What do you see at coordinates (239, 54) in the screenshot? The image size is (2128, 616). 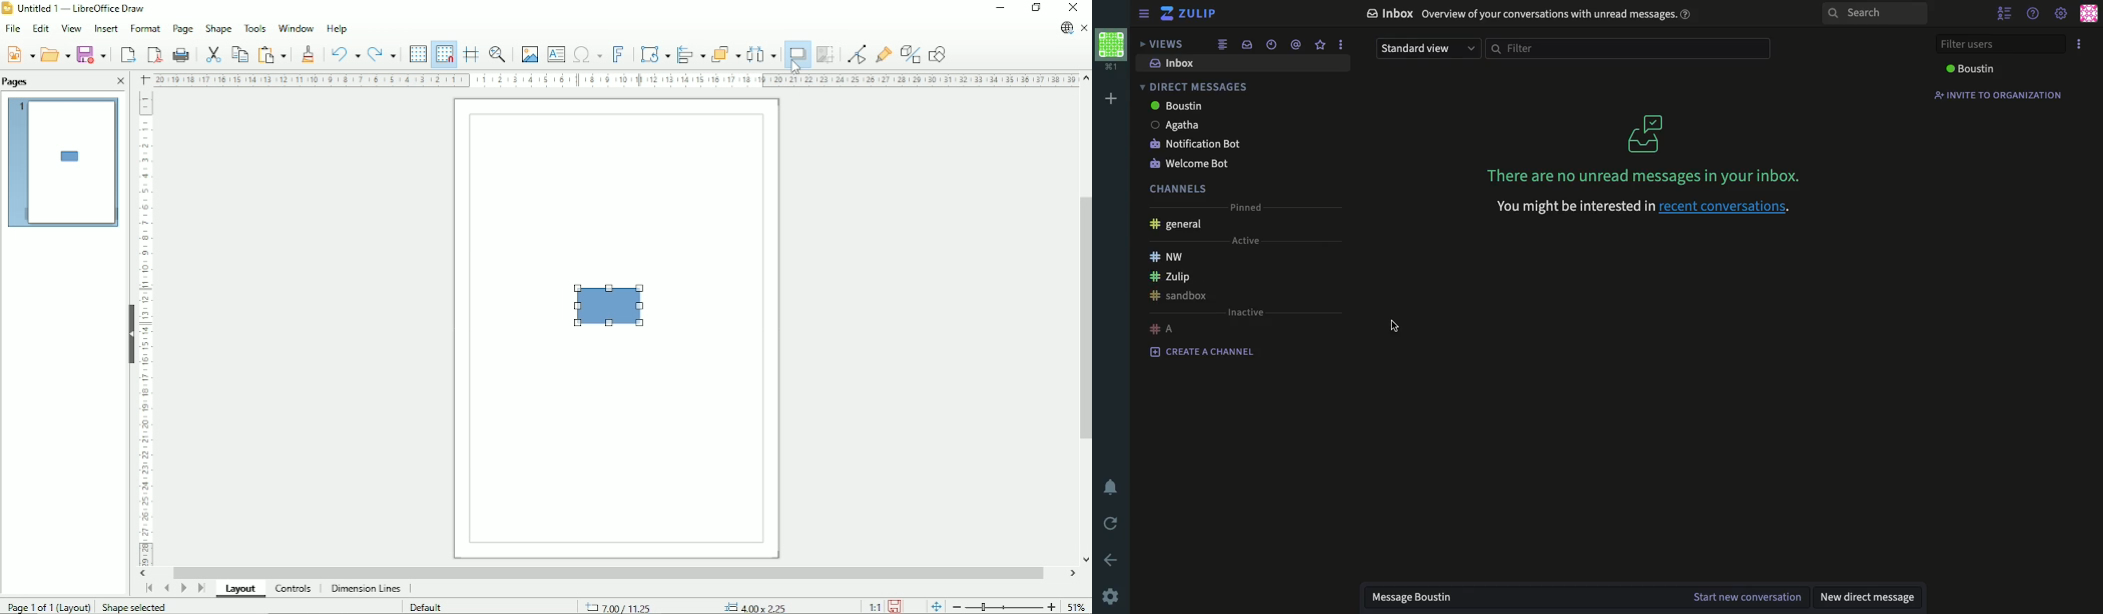 I see `Copy` at bounding box center [239, 54].